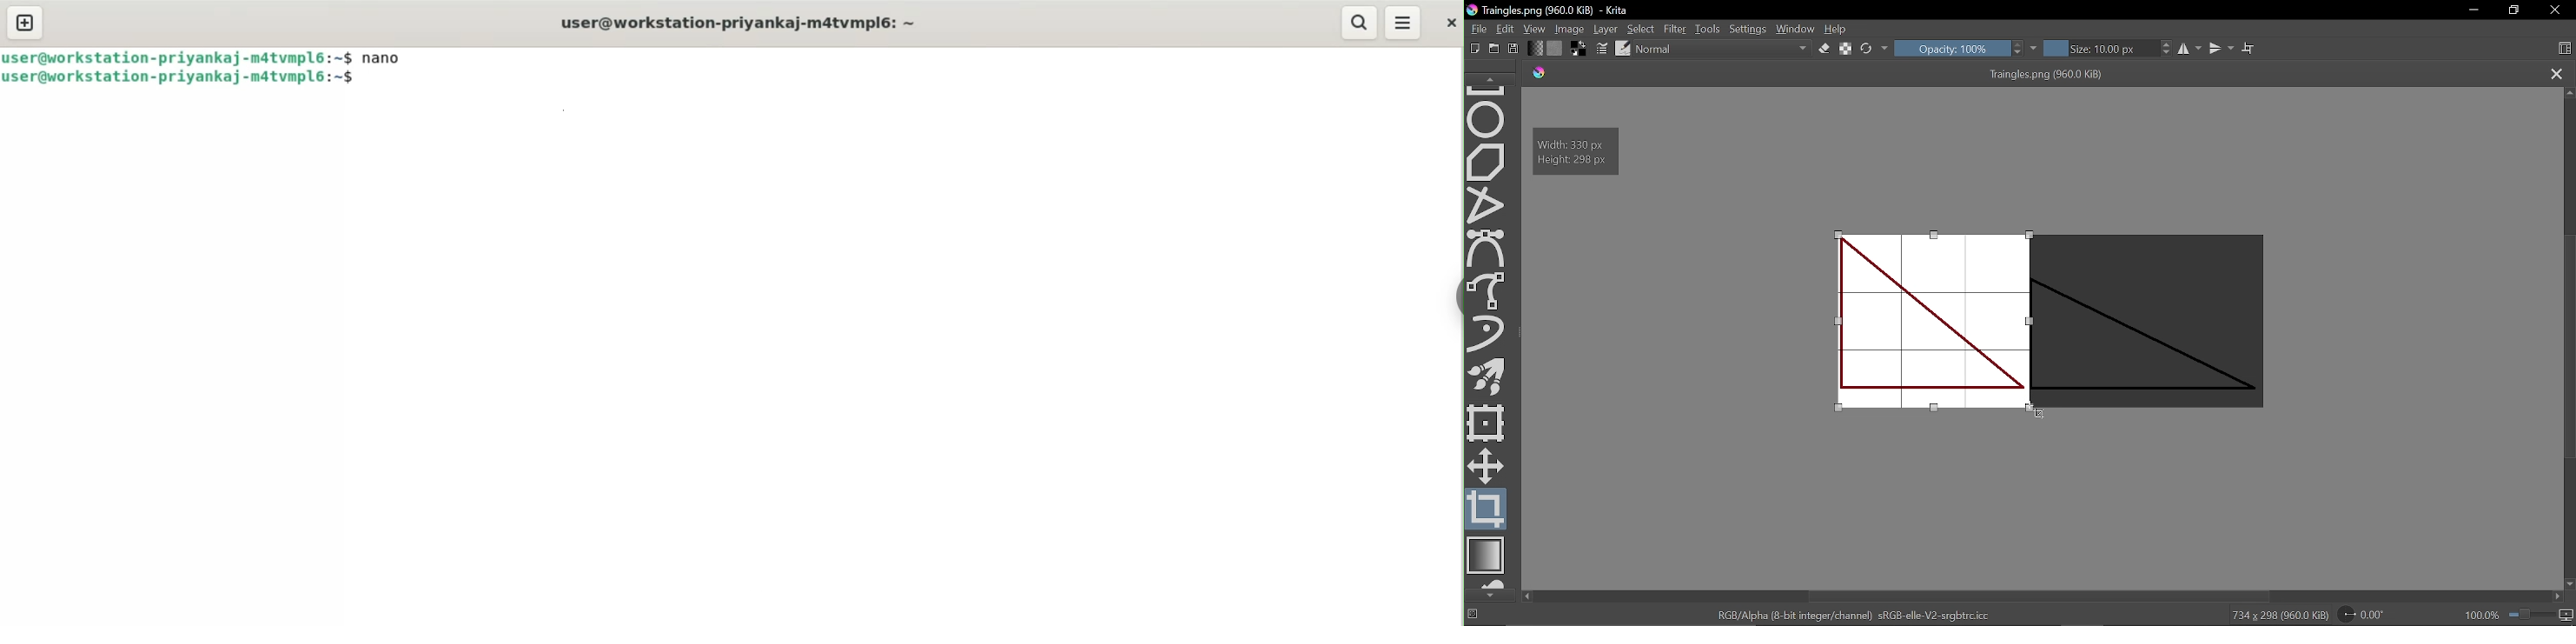 The image size is (2576, 644). What do you see at coordinates (2520, 613) in the screenshot?
I see `100.0&` at bounding box center [2520, 613].